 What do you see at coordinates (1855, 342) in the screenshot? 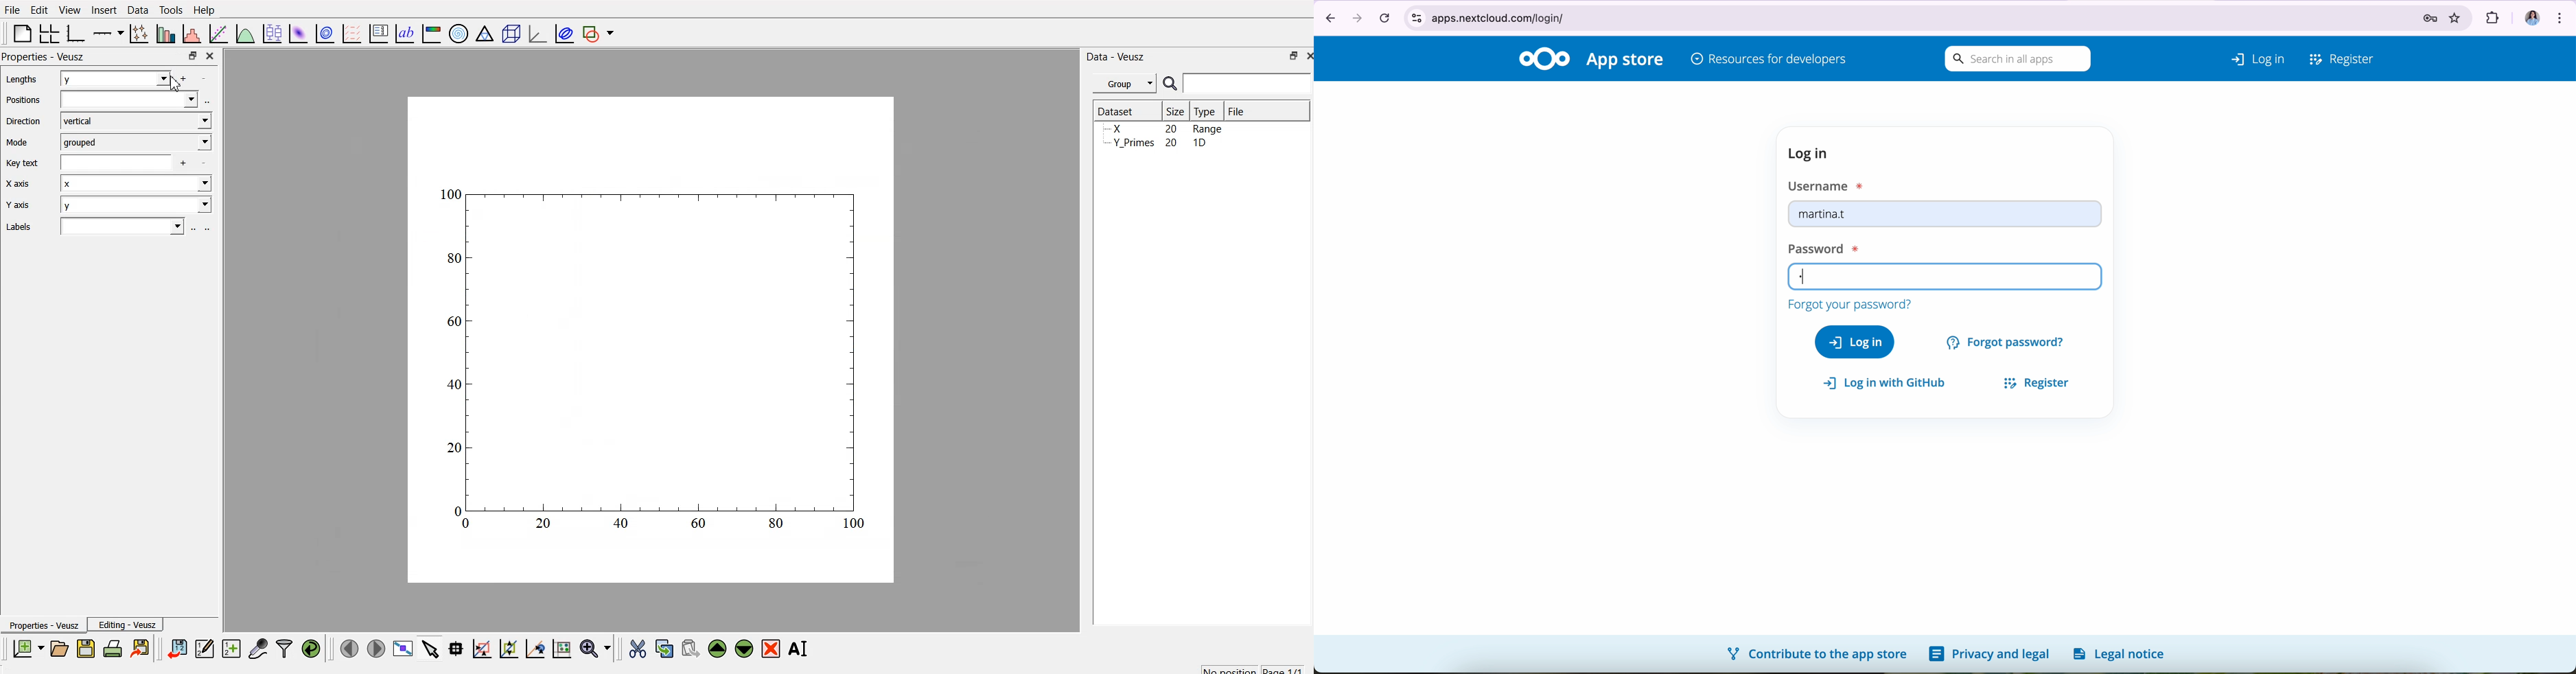
I see `log in ` at bounding box center [1855, 342].